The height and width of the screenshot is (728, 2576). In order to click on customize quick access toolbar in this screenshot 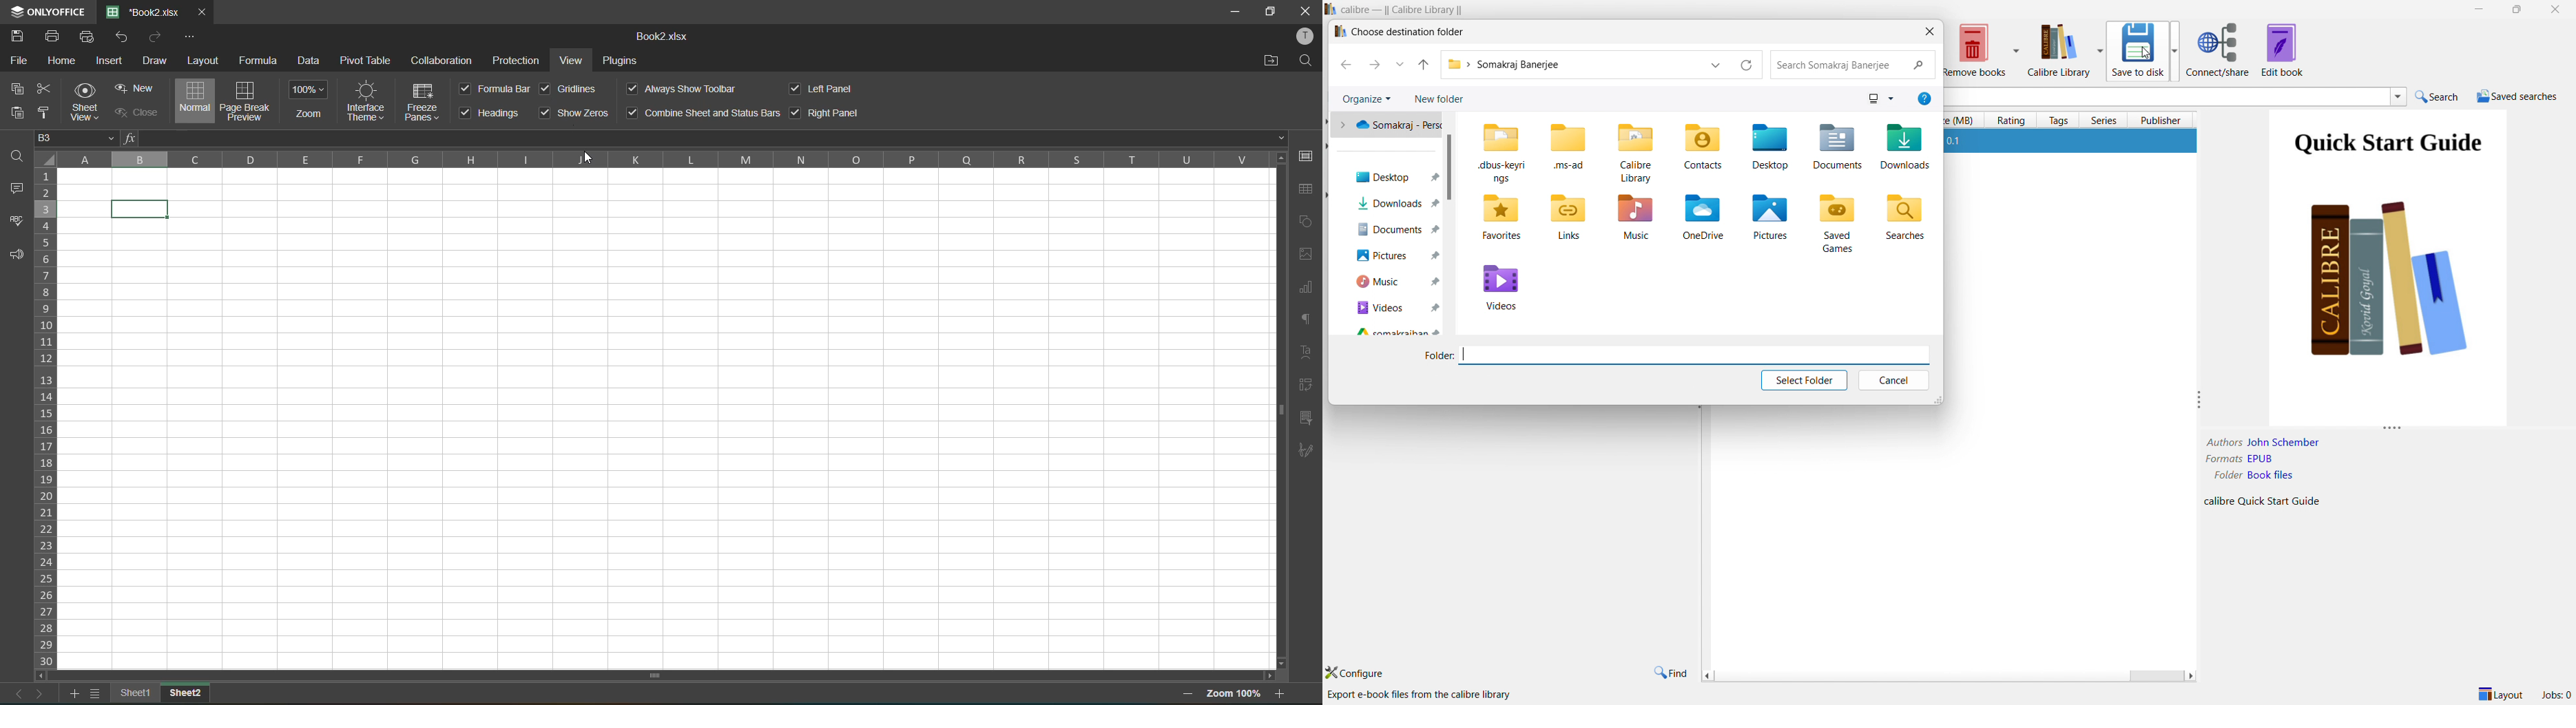, I will do `click(191, 38)`.